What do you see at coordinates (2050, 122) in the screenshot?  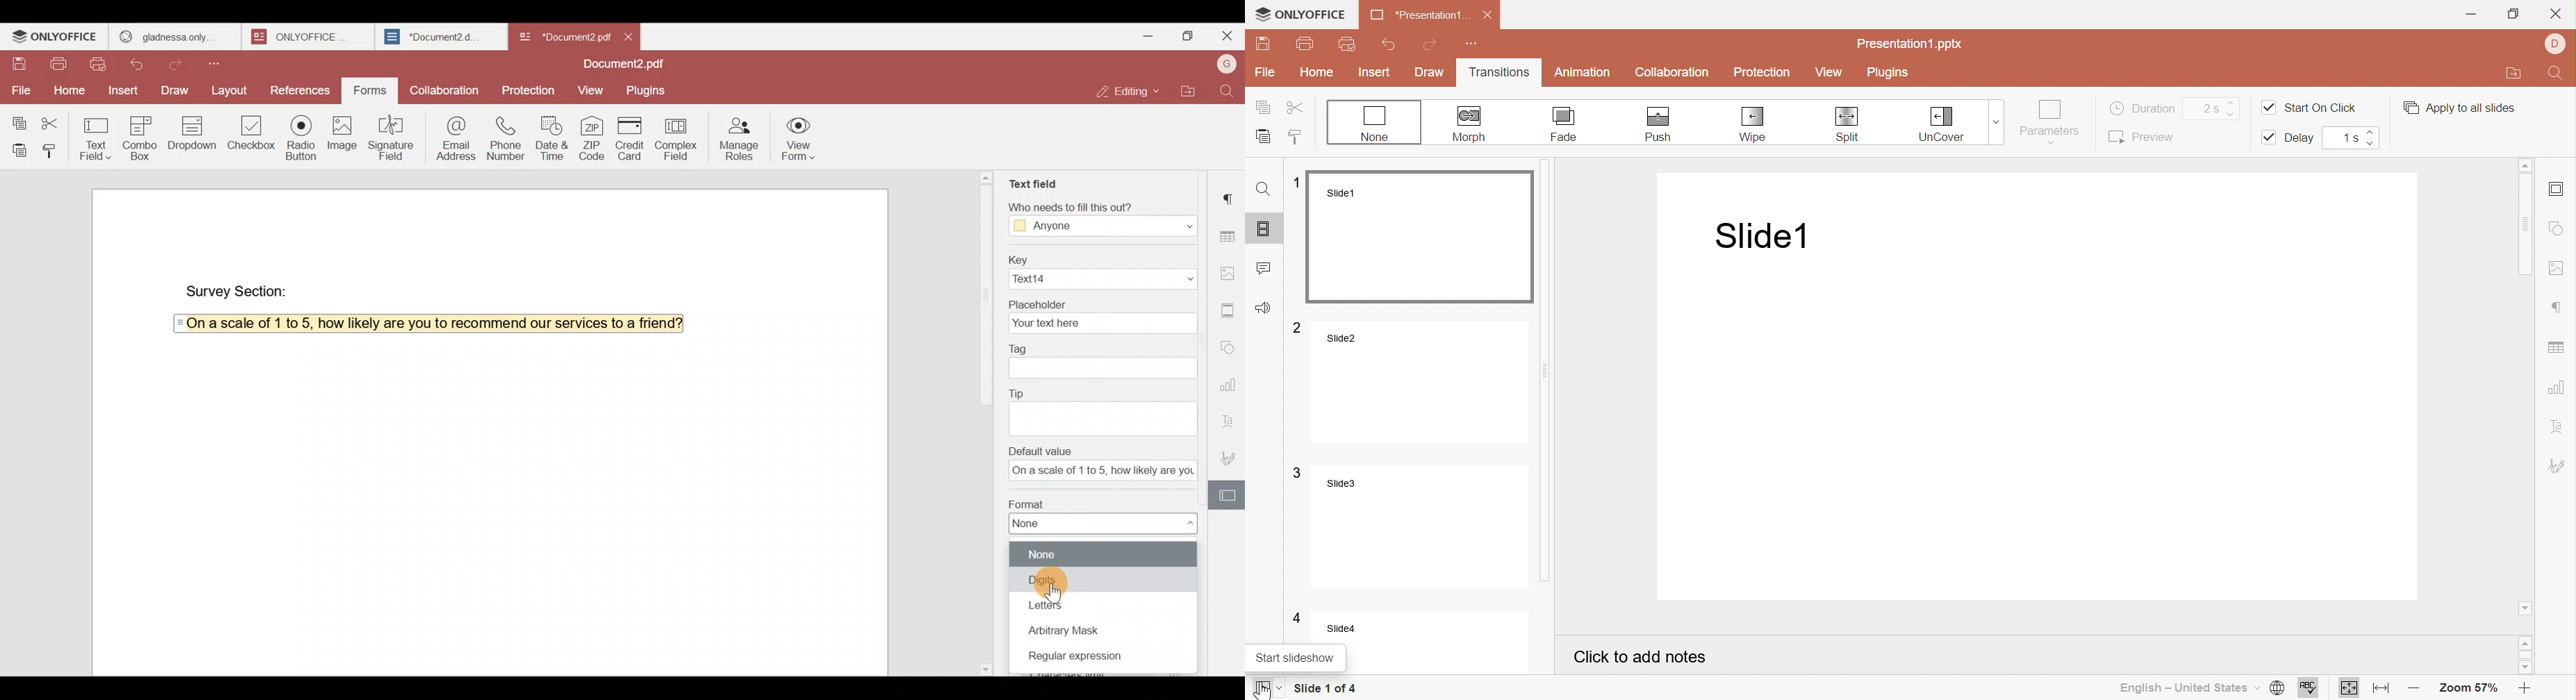 I see `Parameters` at bounding box center [2050, 122].